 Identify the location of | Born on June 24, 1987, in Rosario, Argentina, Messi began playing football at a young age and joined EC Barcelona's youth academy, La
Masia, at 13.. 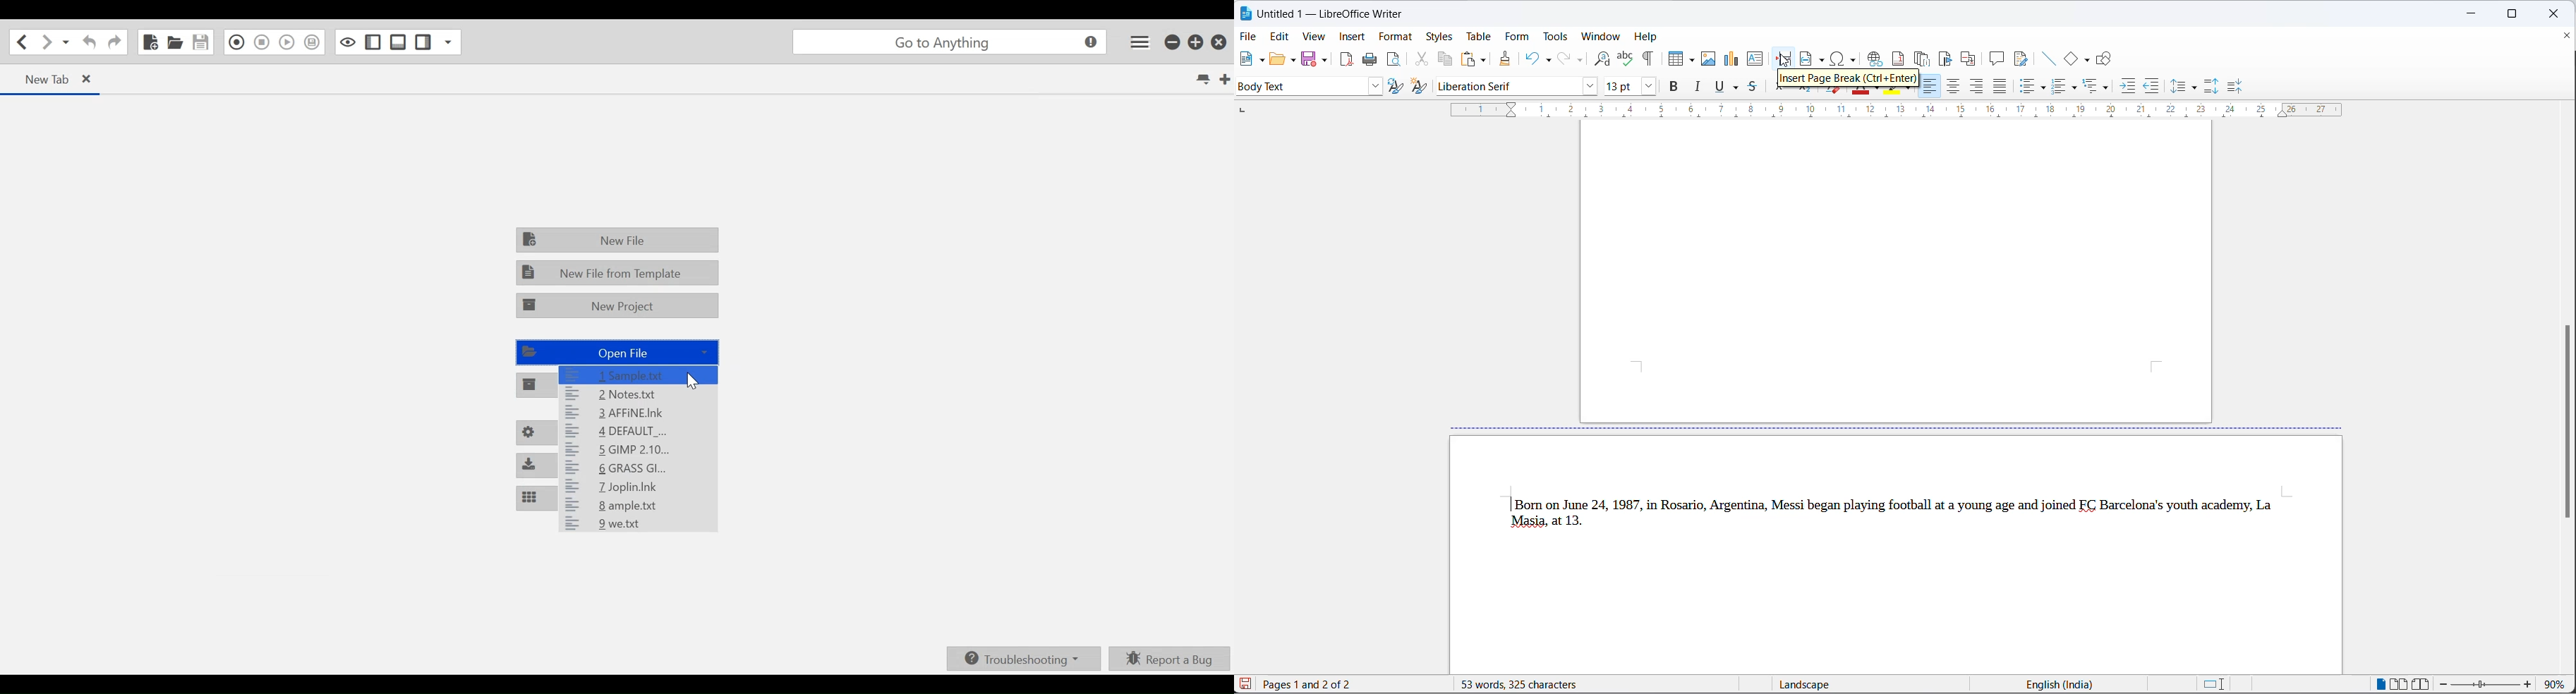
(1888, 510).